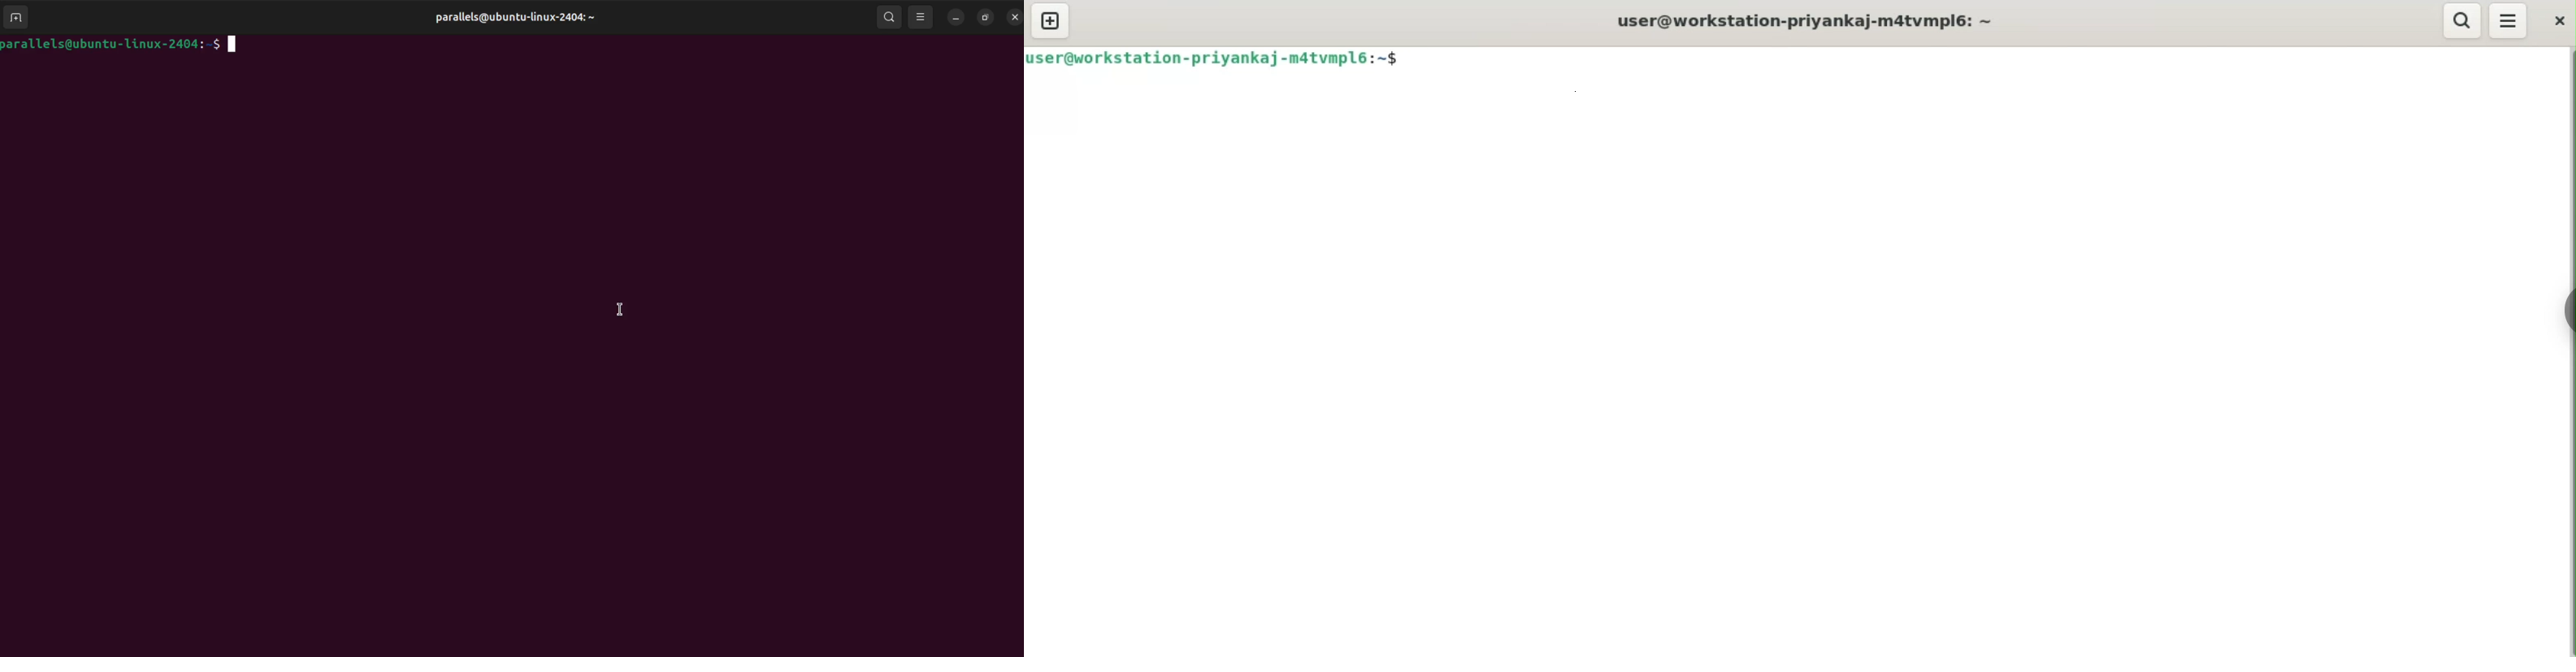 The width and height of the screenshot is (2576, 672). I want to click on viewing mode, so click(920, 17).